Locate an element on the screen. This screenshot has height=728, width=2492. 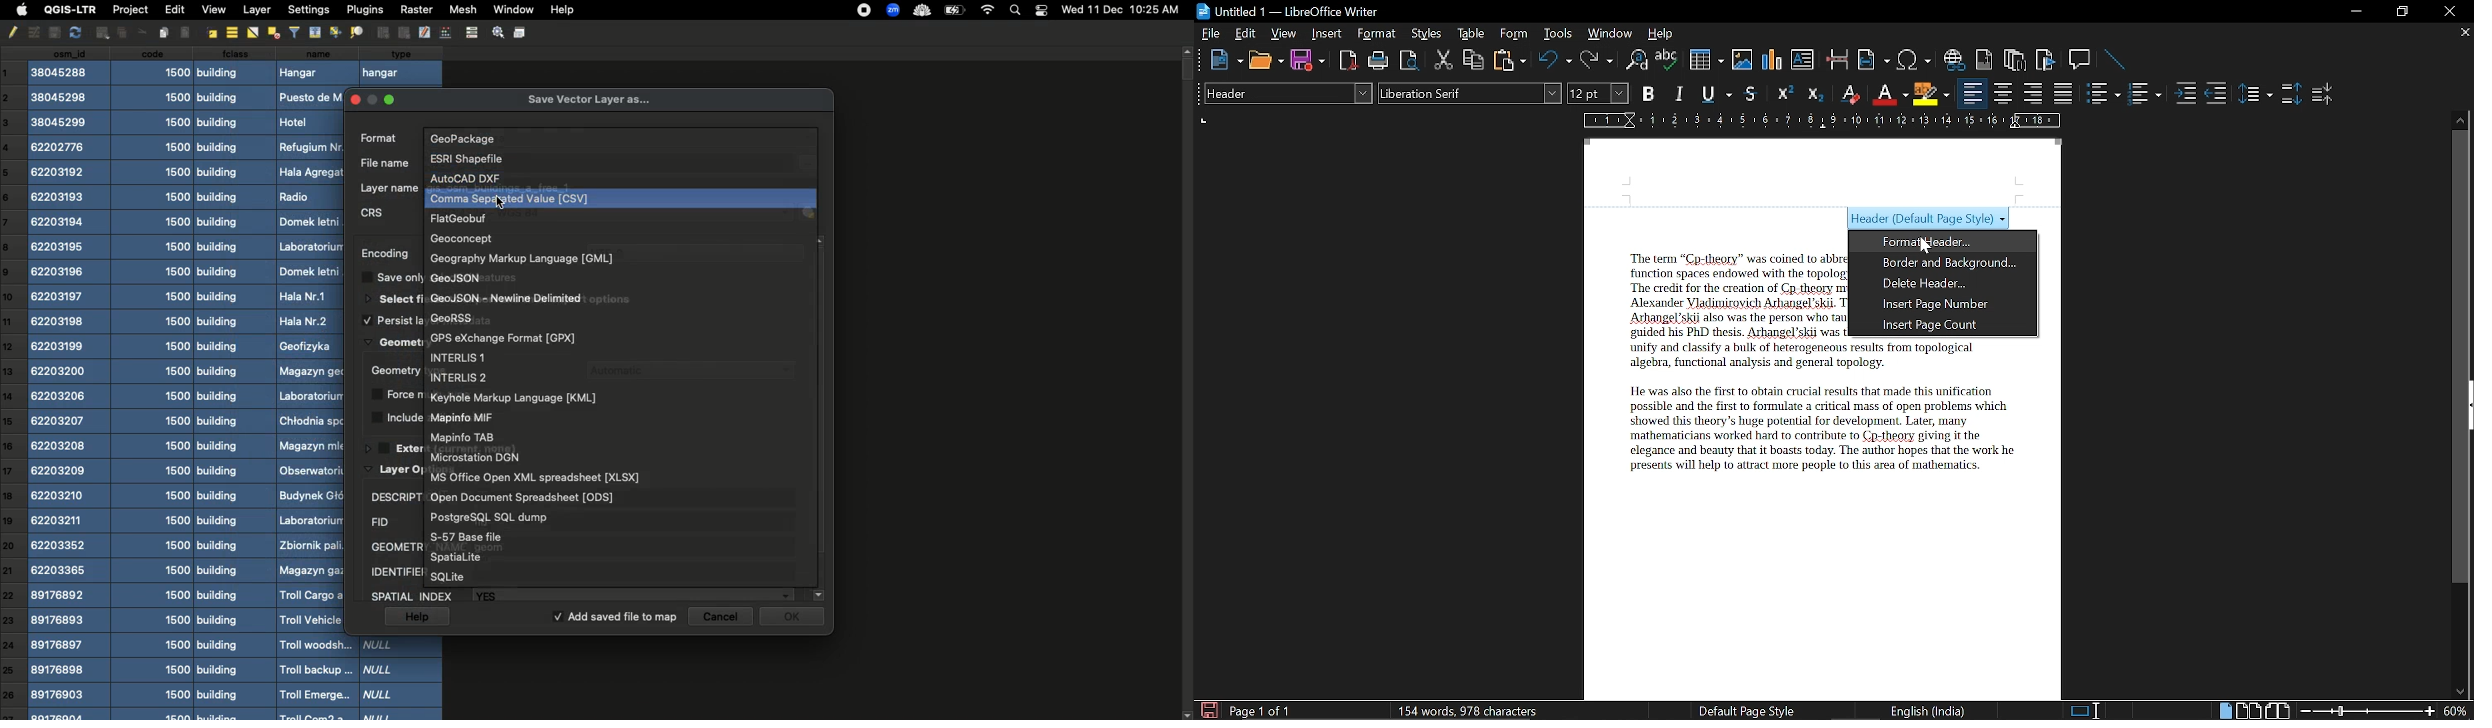
Flip Horizontally is located at coordinates (251, 33).